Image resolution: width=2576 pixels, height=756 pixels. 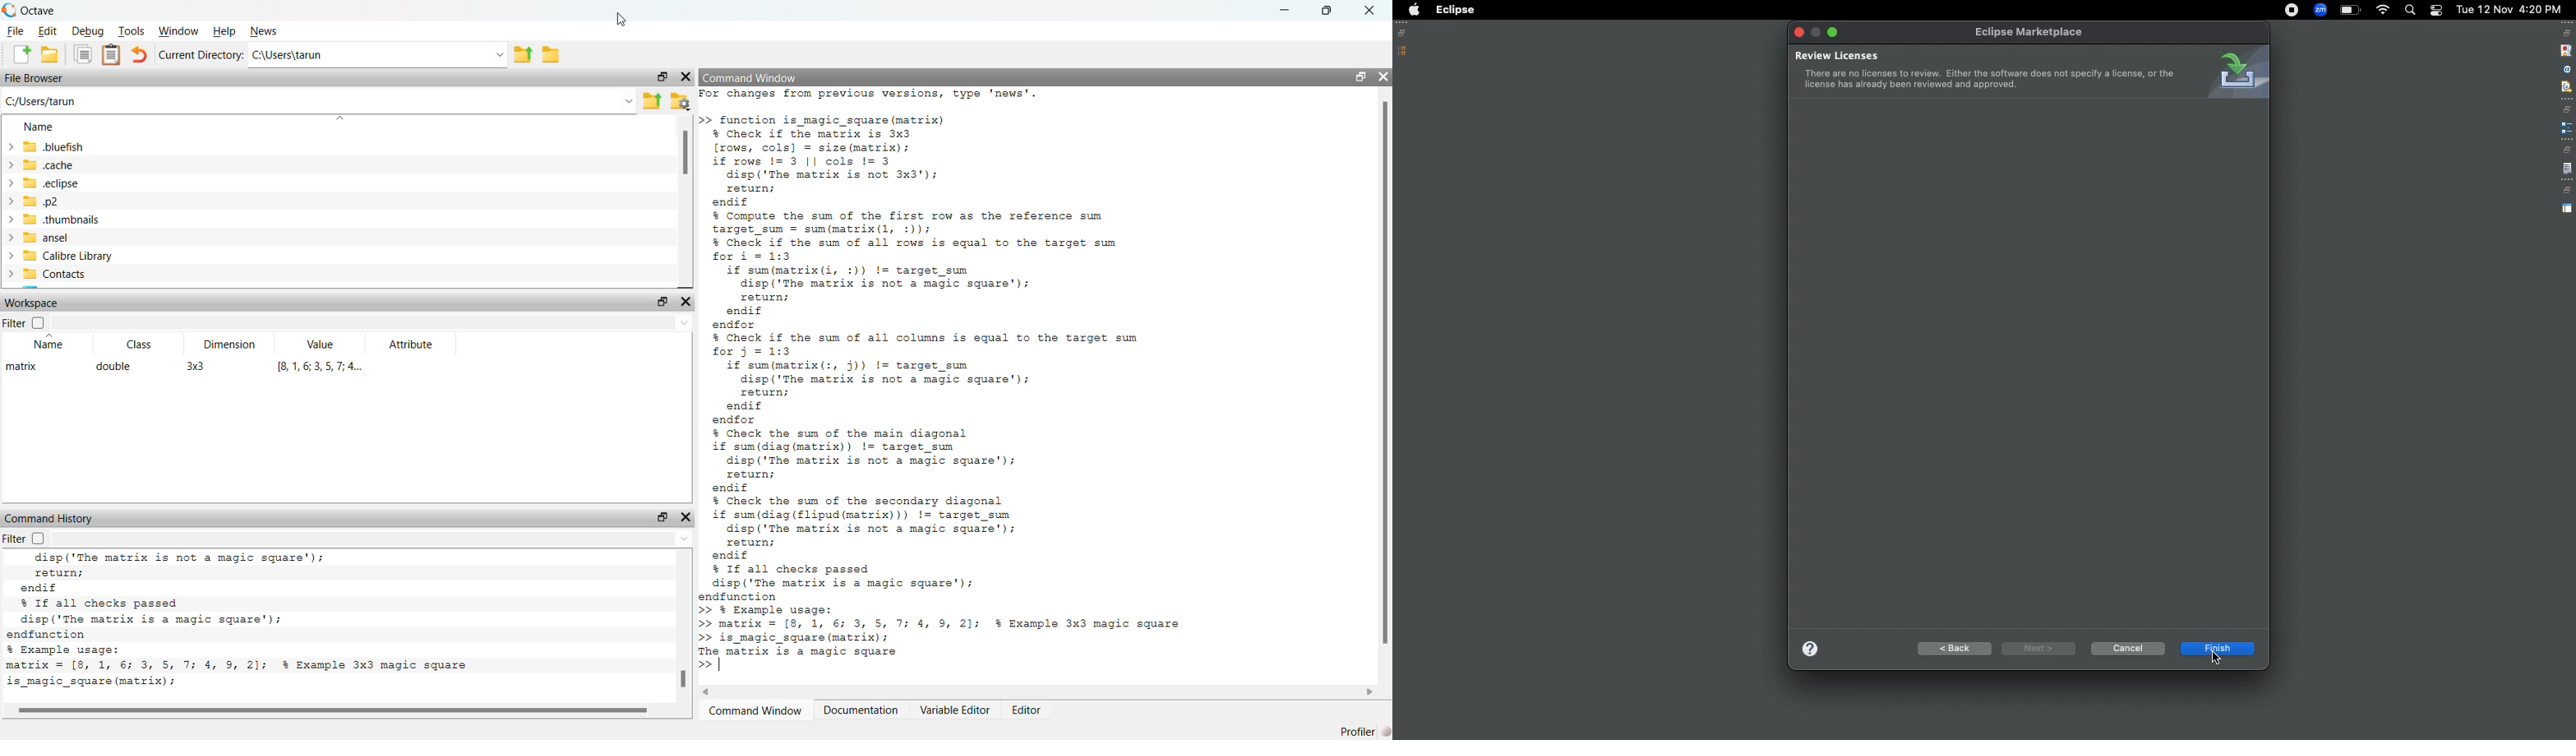 What do you see at coordinates (2292, 12) in the screenshot?
I see `Recording` at bounding box center [2292, 12].